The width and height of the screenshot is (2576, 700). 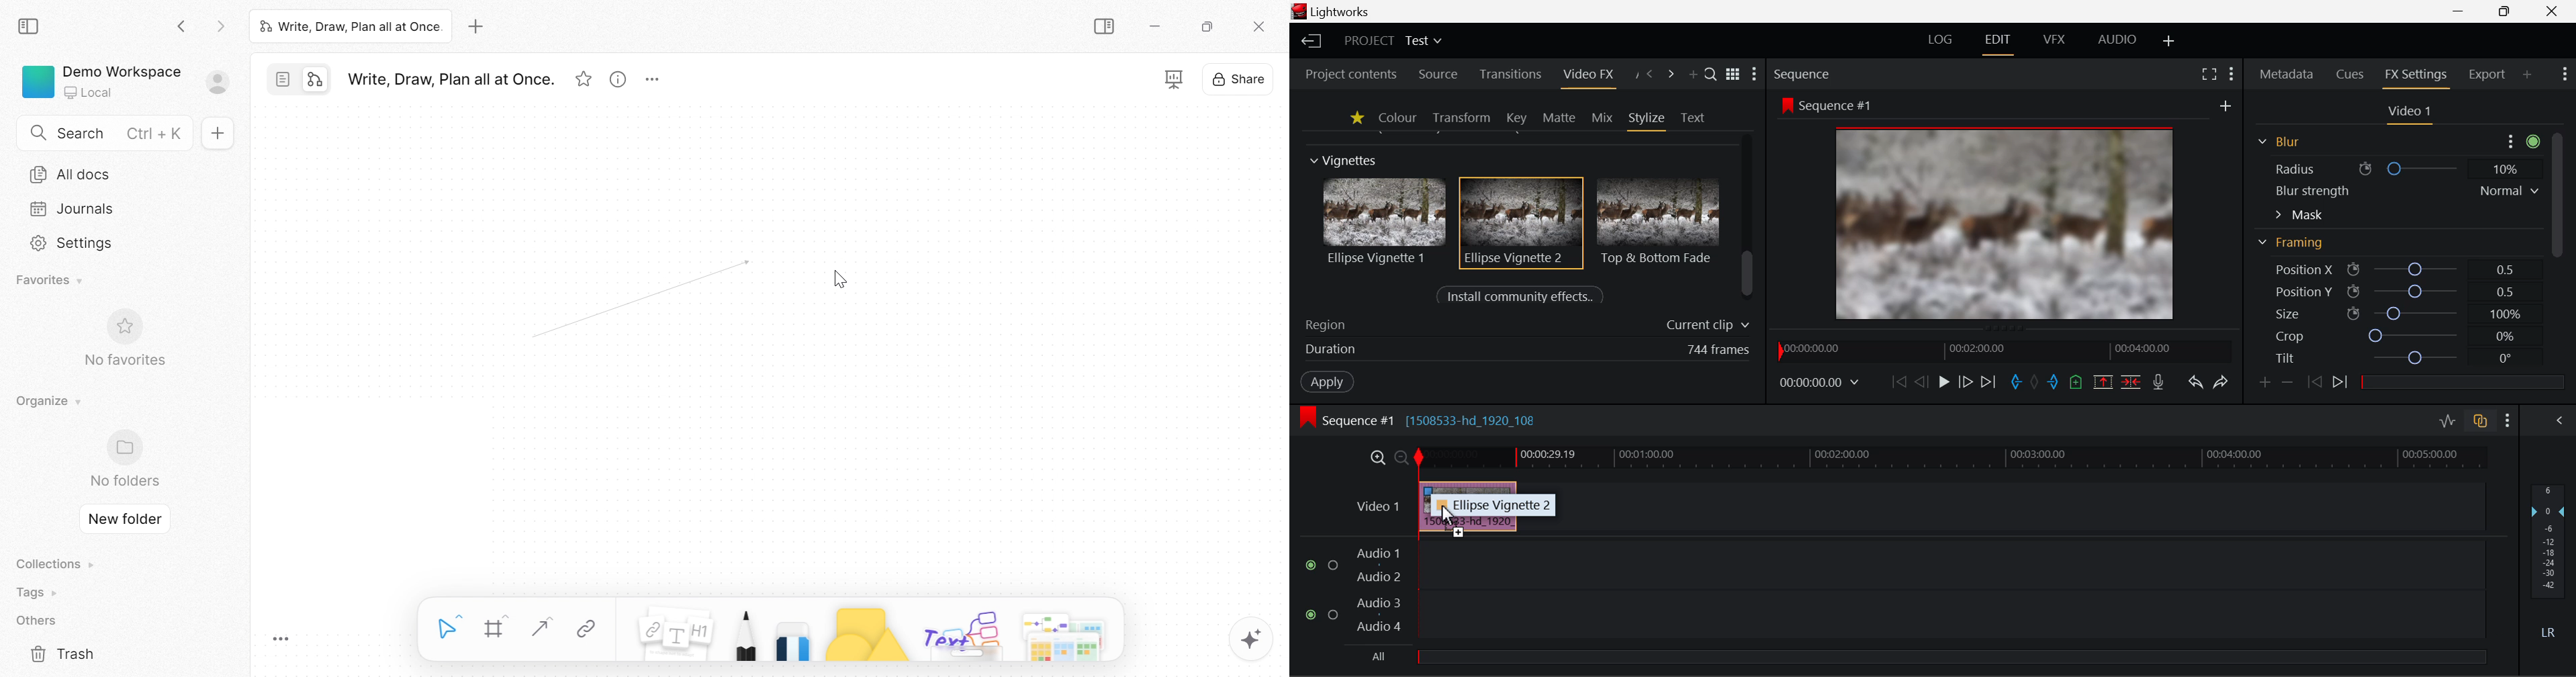 I want to click on Toggle auto track sync, so click(x=2479, y=419).